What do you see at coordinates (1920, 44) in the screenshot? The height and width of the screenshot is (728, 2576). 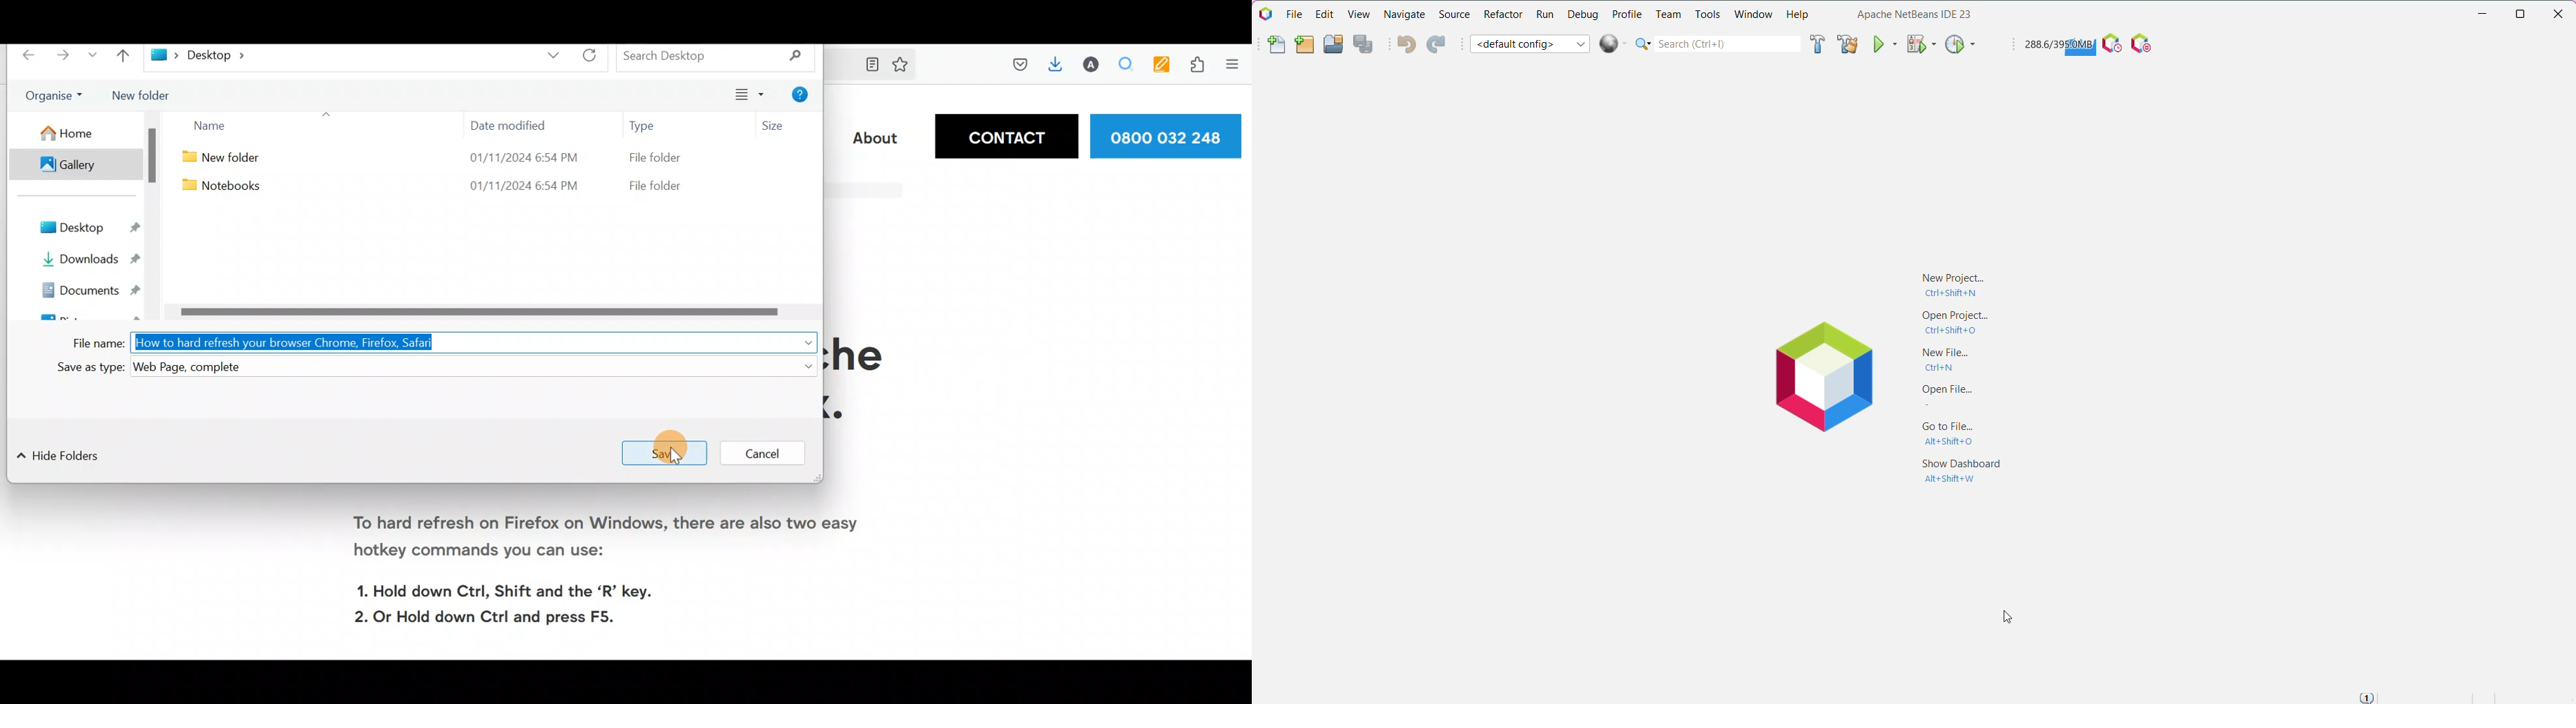 I see `Debug Project` at bounding box center [1920, 44].